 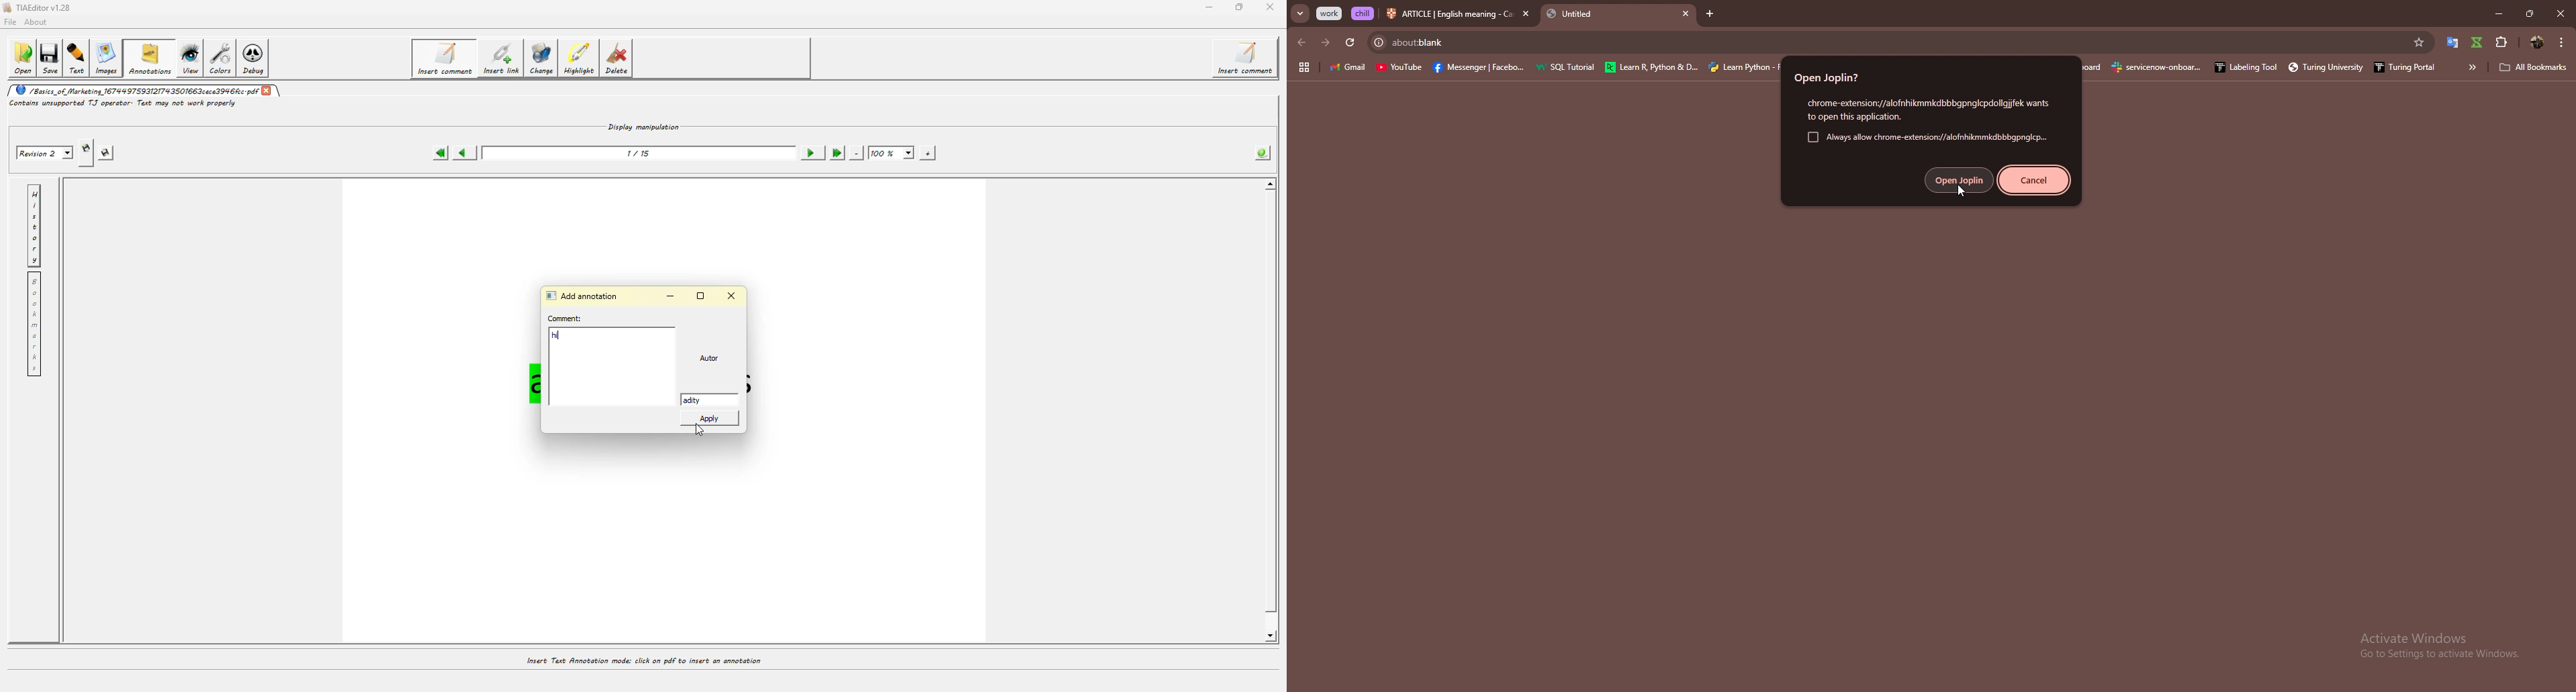 I want to click on more bookmarks, so click(x=2471, y=67).